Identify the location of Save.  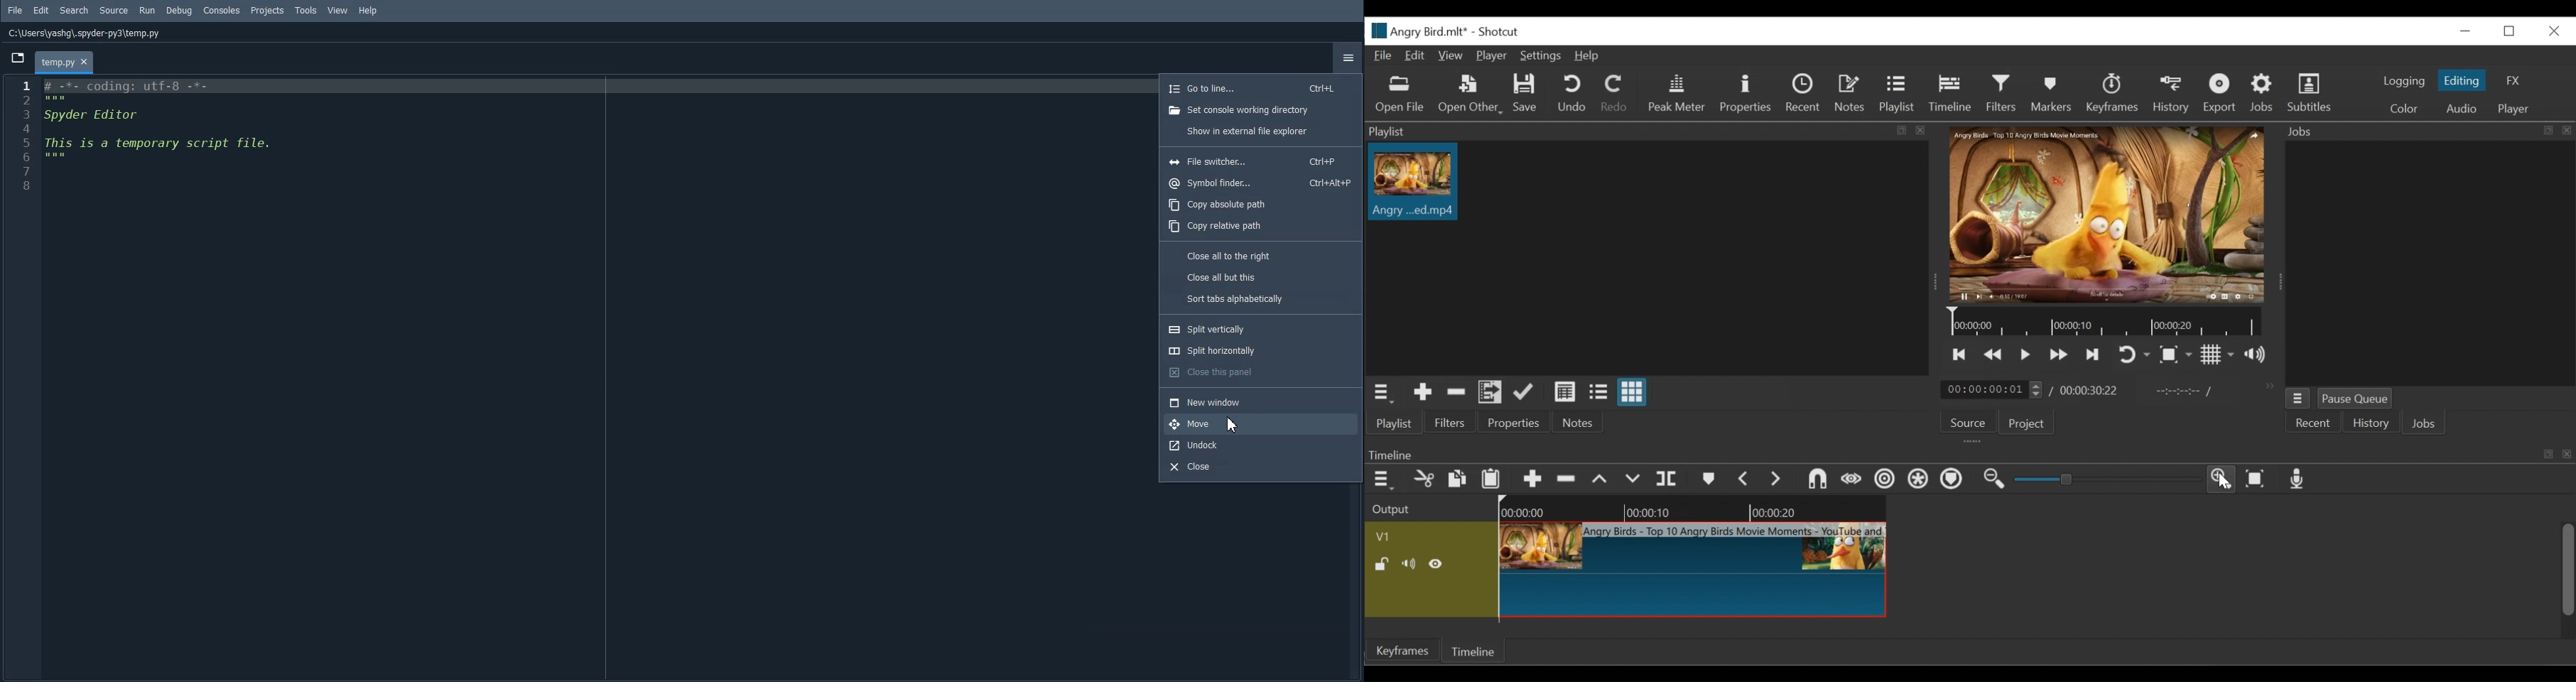
(1526, 93).